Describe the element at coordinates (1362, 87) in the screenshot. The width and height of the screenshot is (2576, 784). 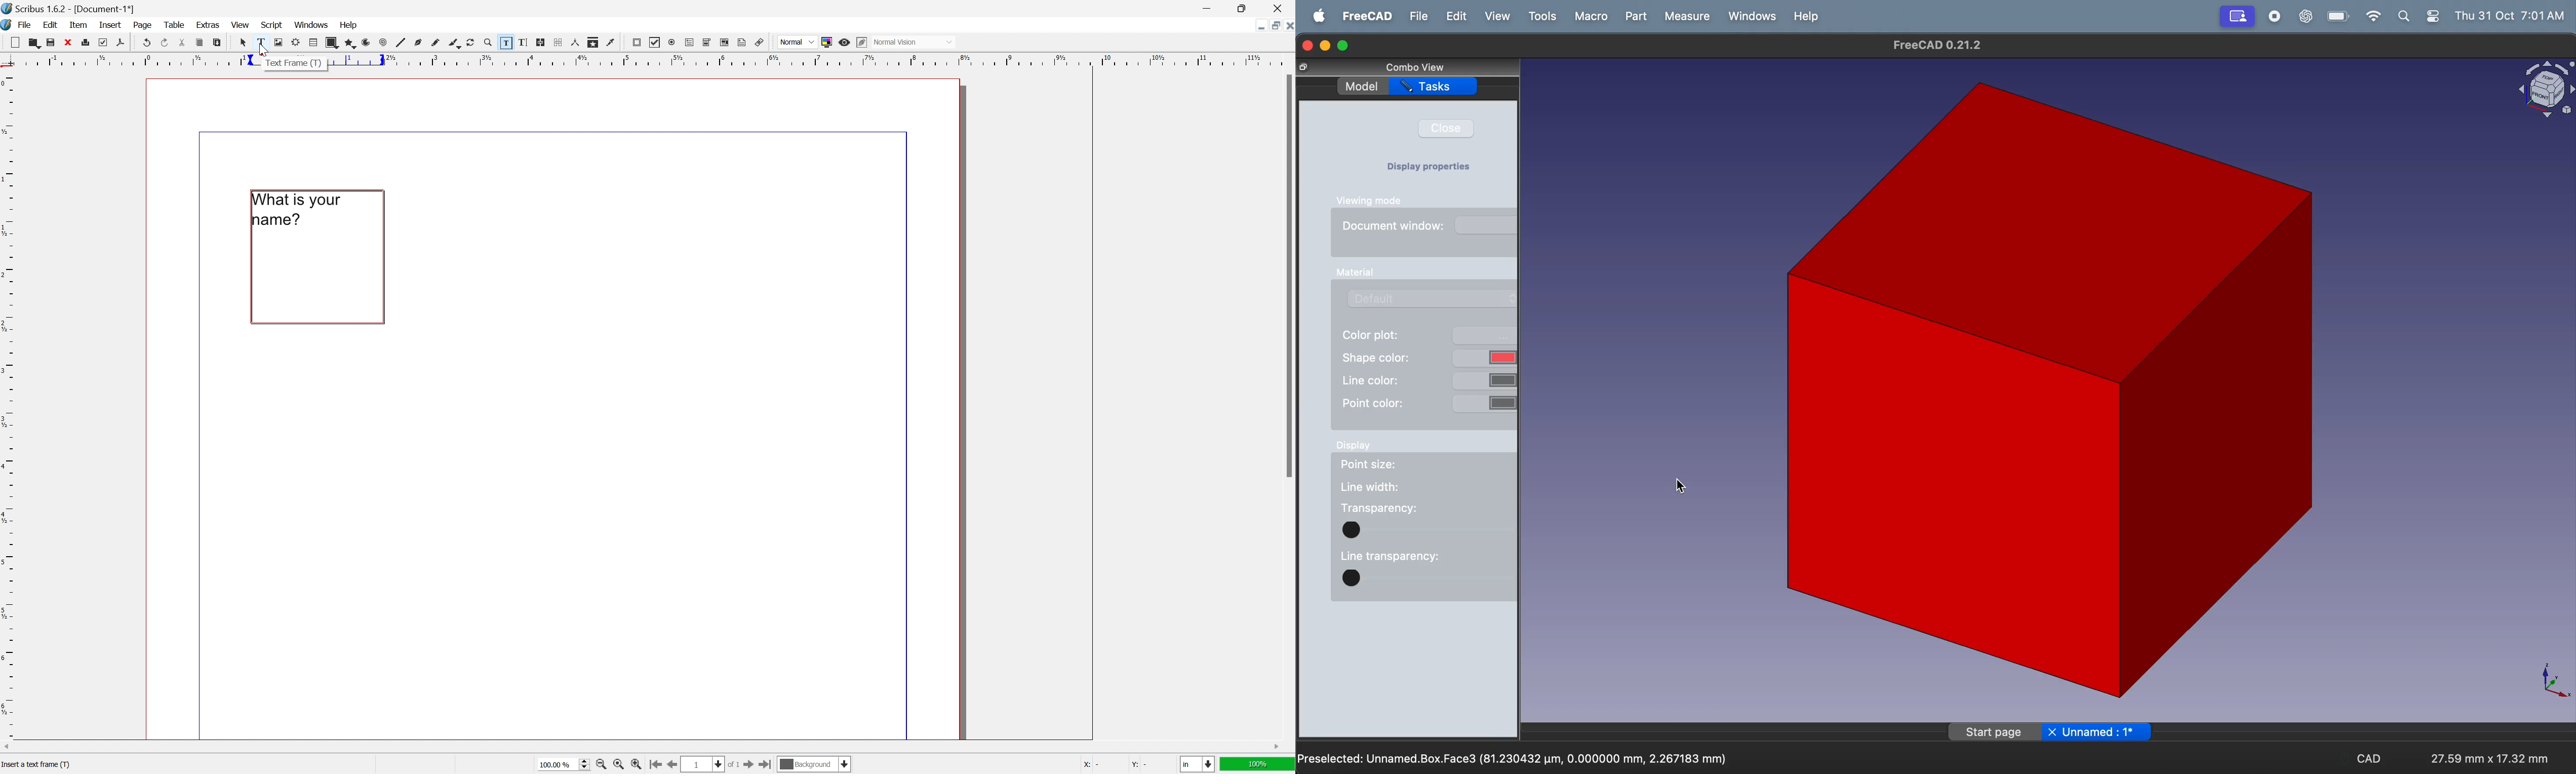
I see `model` at that location.